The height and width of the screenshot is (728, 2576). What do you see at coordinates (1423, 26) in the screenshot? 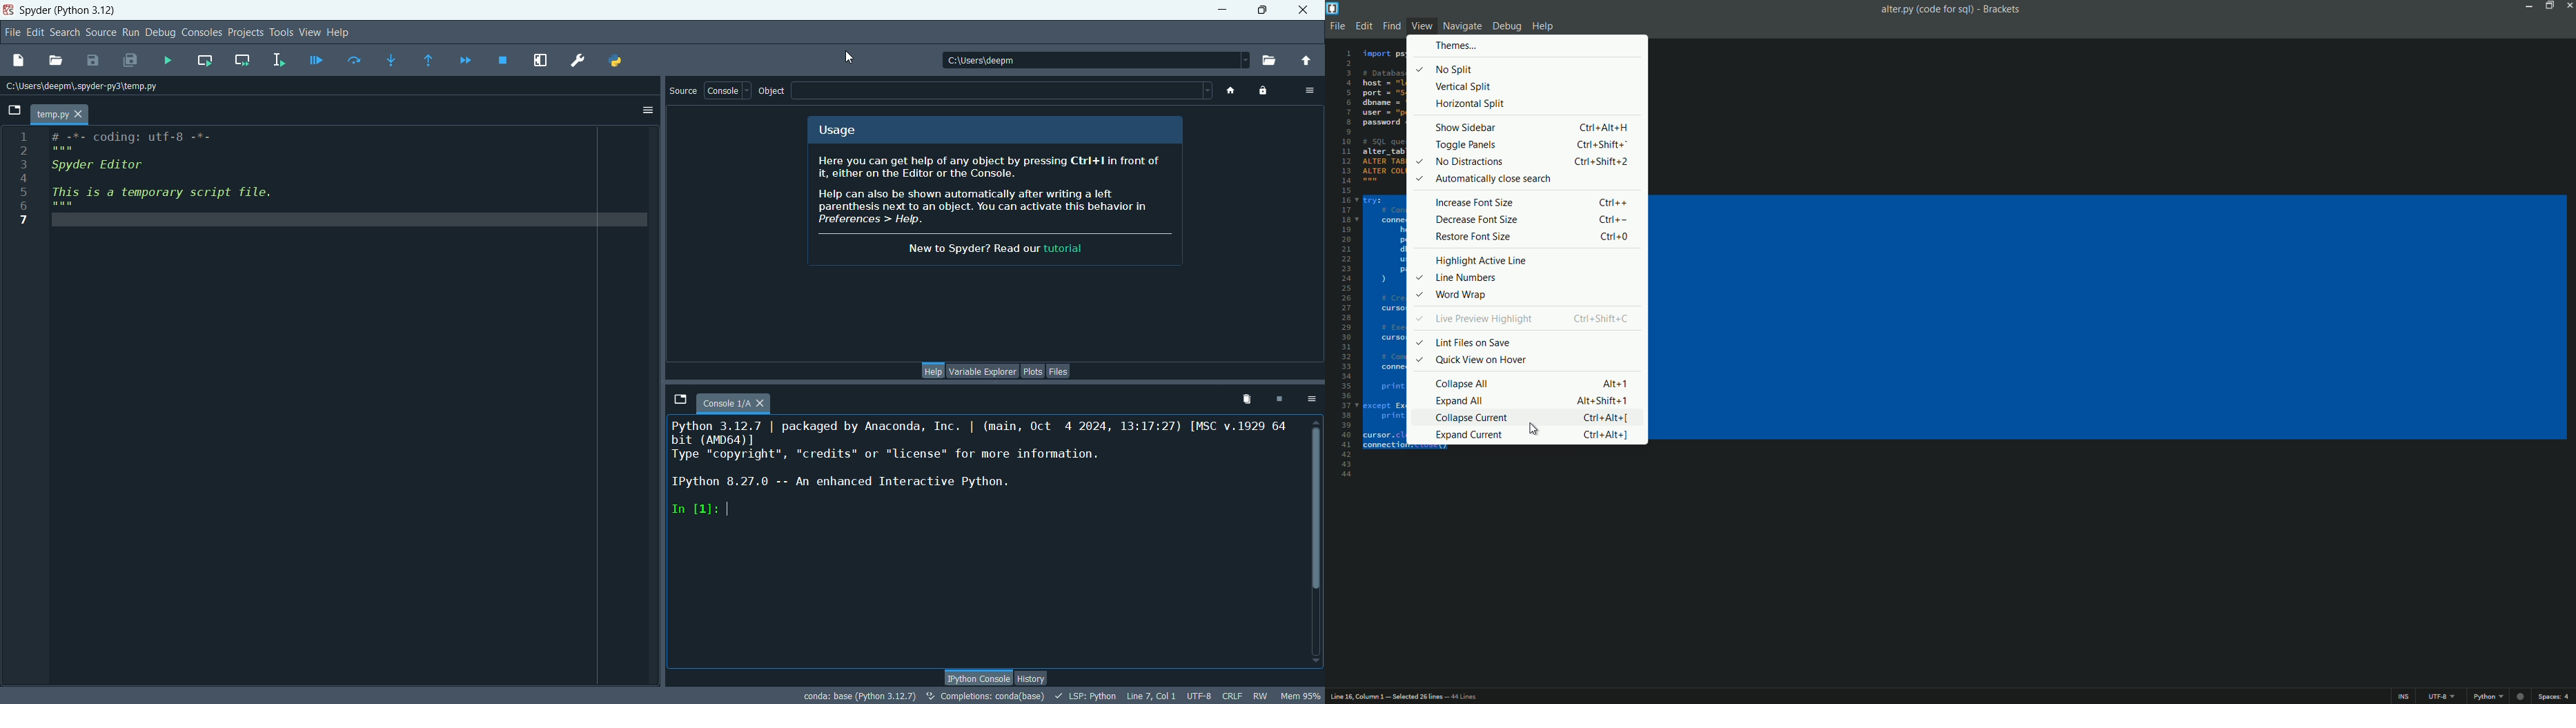
I see `view menu` at bounding box center [1423, 26].